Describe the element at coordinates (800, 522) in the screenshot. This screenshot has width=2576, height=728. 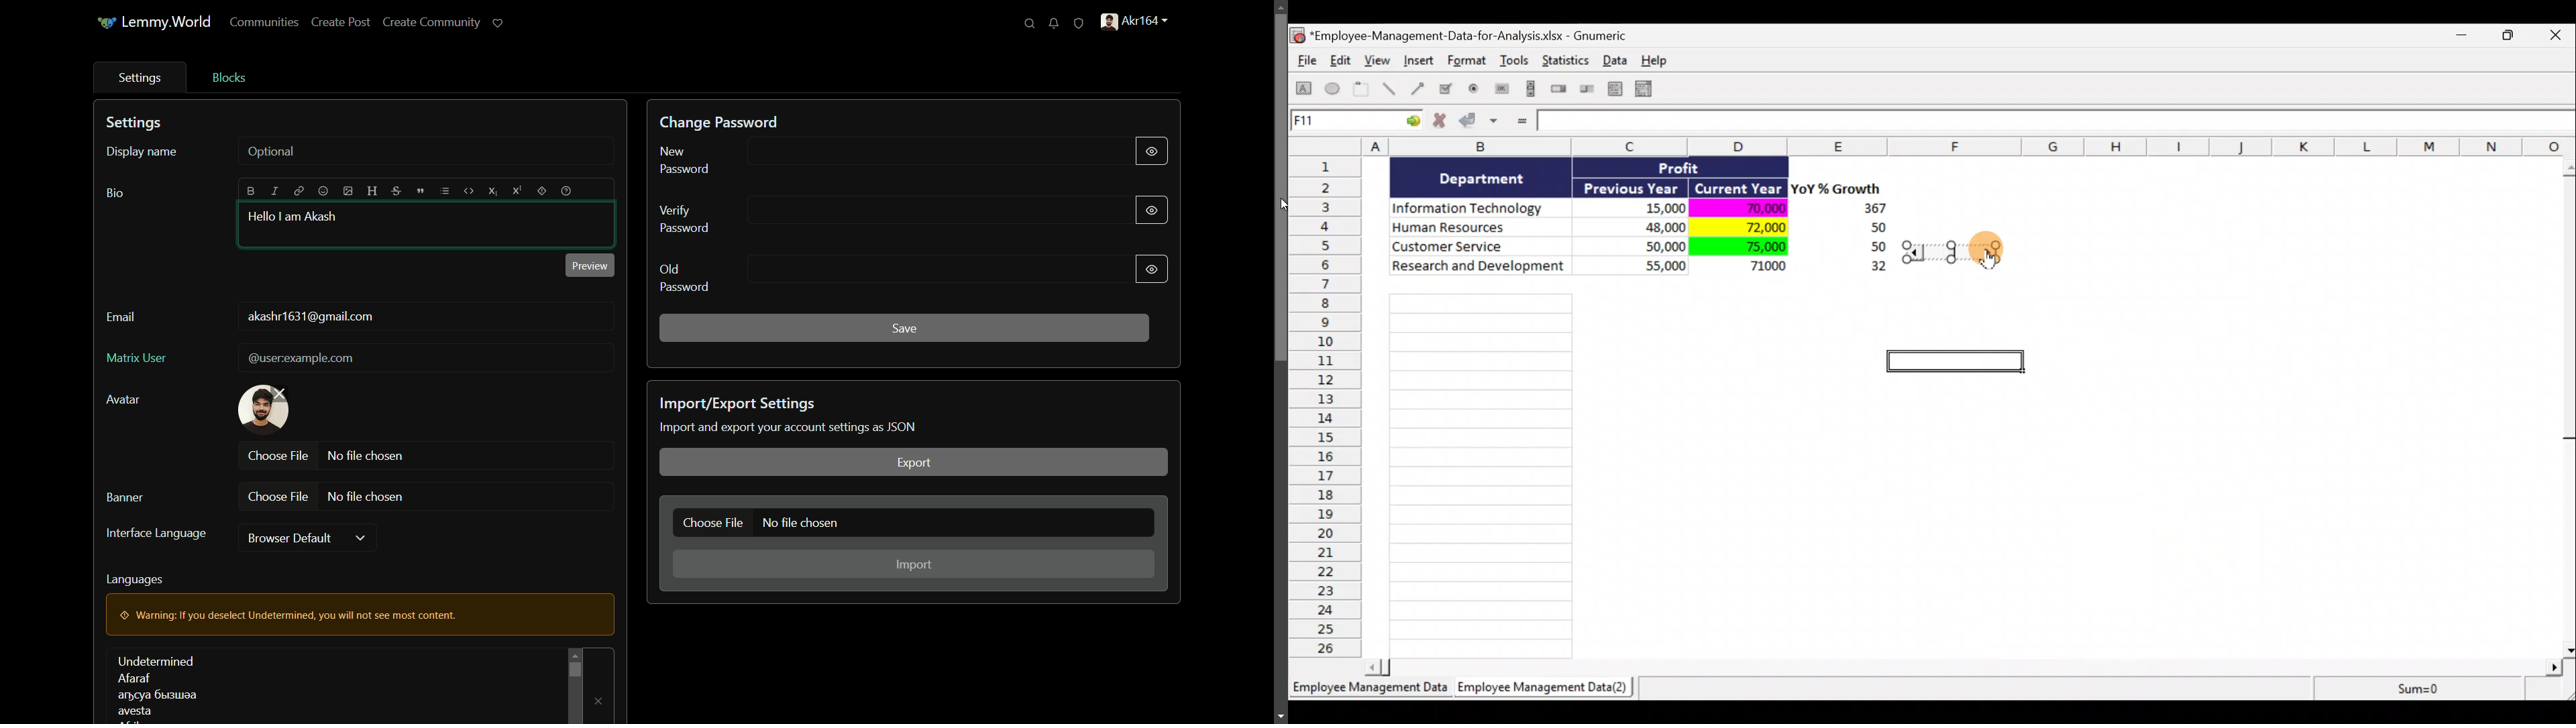
I see `no file chosen` at that location.